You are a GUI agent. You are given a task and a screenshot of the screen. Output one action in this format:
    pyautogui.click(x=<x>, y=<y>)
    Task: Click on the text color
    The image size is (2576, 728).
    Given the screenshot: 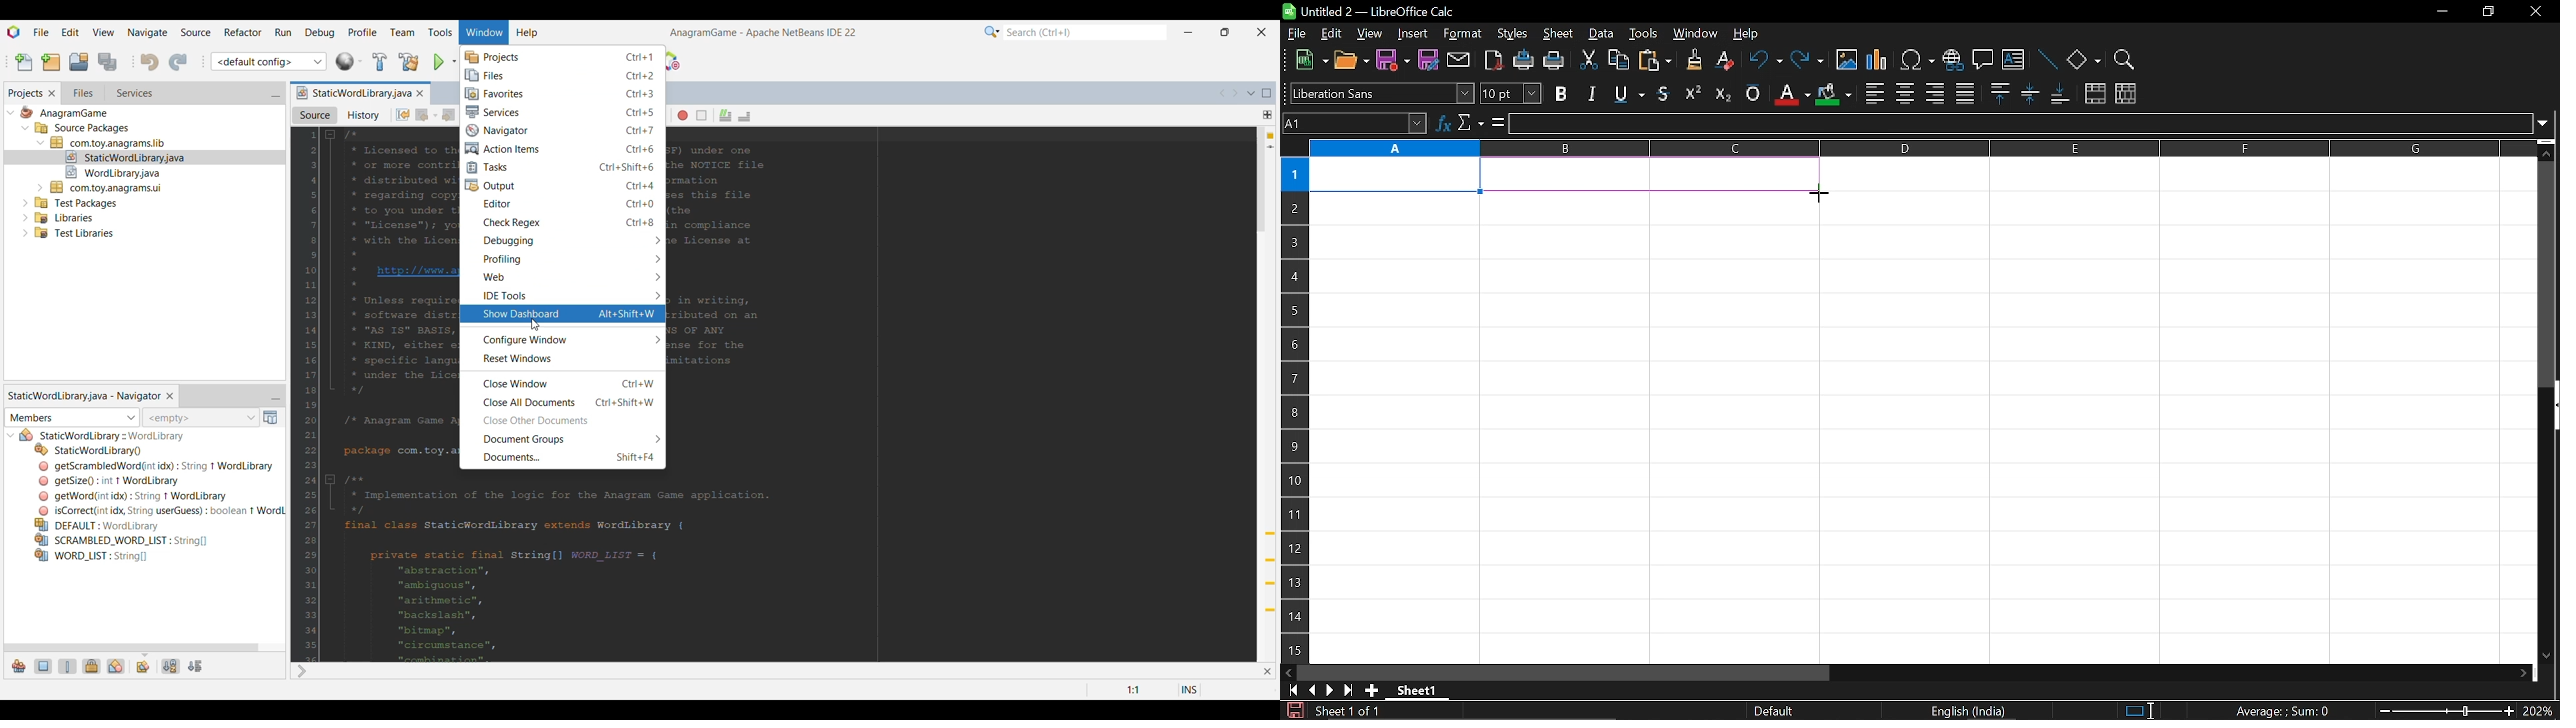 What is the action you would take?
    pyautogui.click(x=1790, y=94)
    